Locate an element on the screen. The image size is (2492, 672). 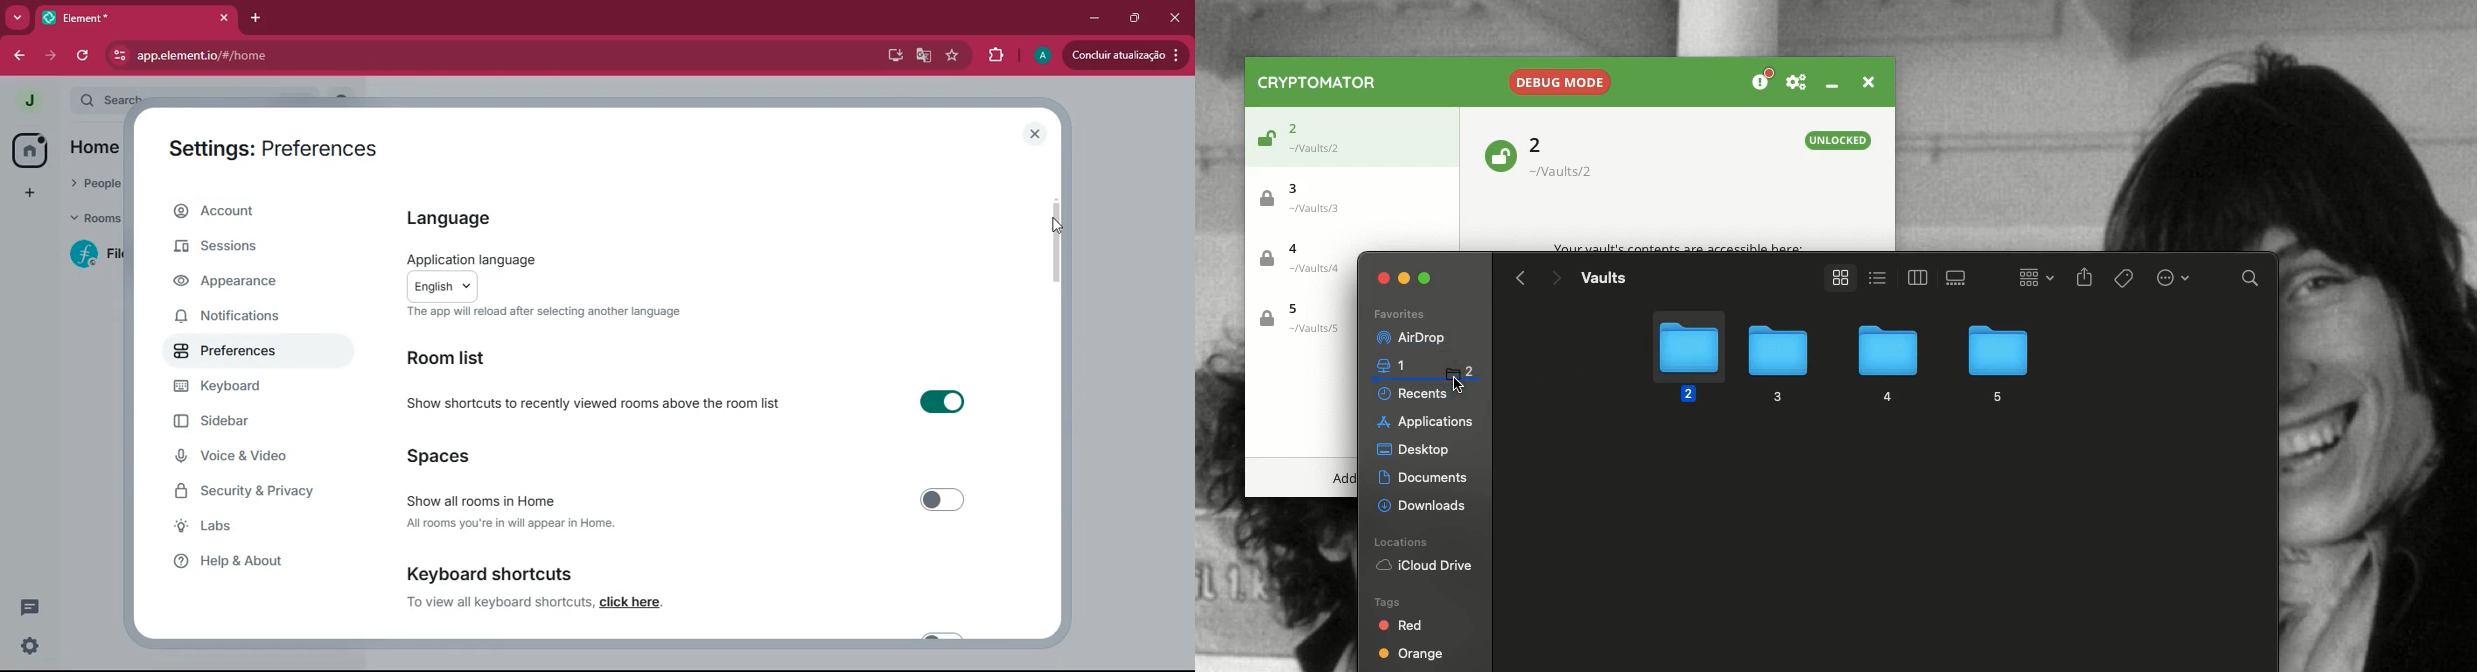
Favorites list is located at coordinates (1398, 315).